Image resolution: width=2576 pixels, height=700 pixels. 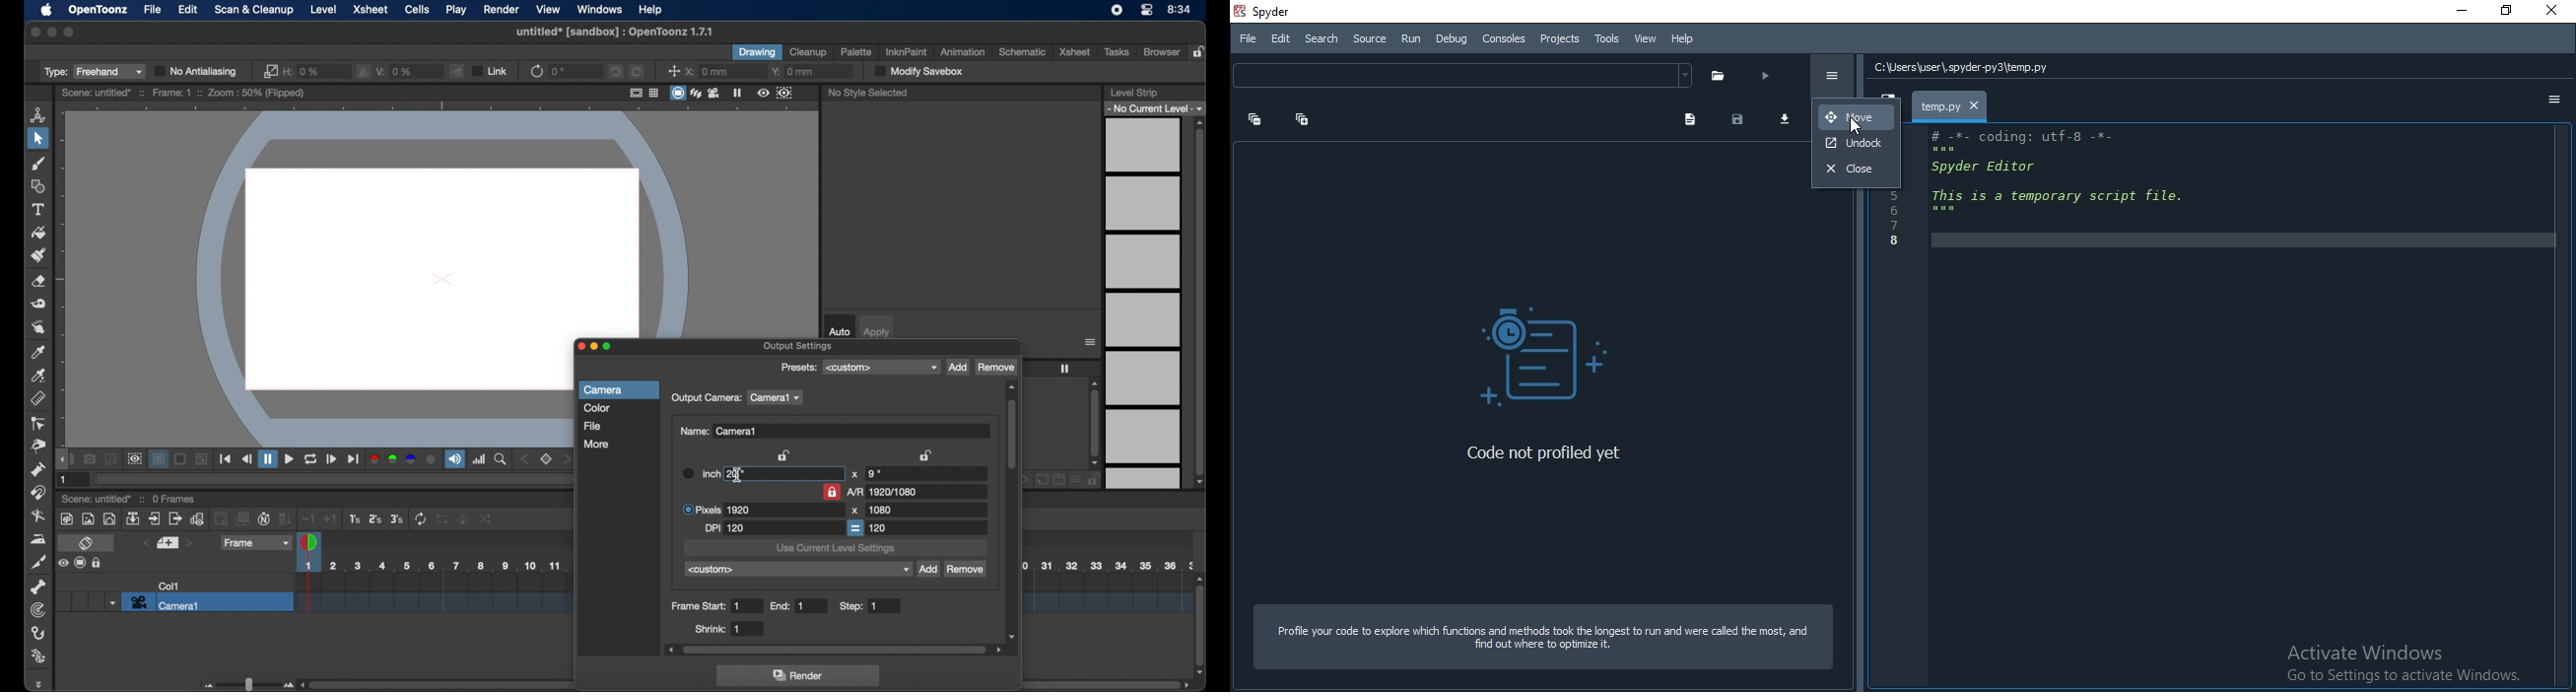 What do you see at coordinates (38, 397) in the screenshot?
I see `ruler tool` at bounding box center [38, 397].